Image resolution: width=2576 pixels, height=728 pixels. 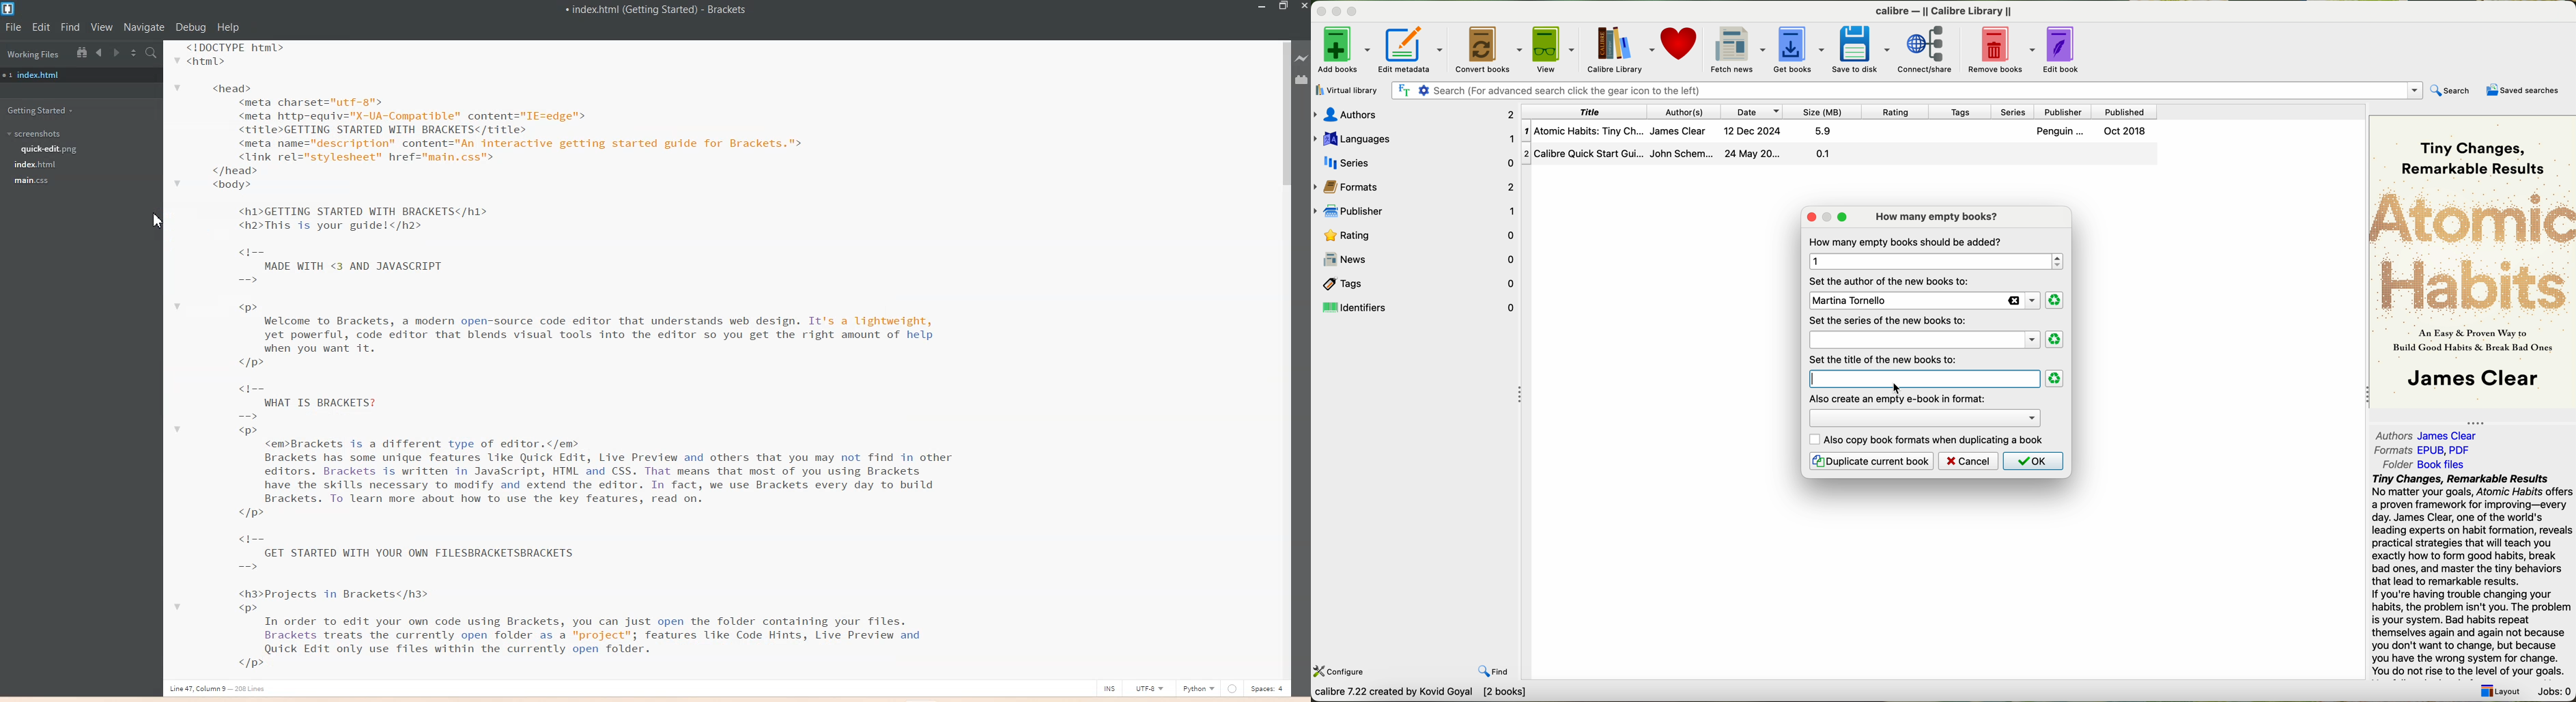 What do you see at coordinates (1417, 307) in the screenshot?
I see `identifiers` at bounding box center [1417, 307].